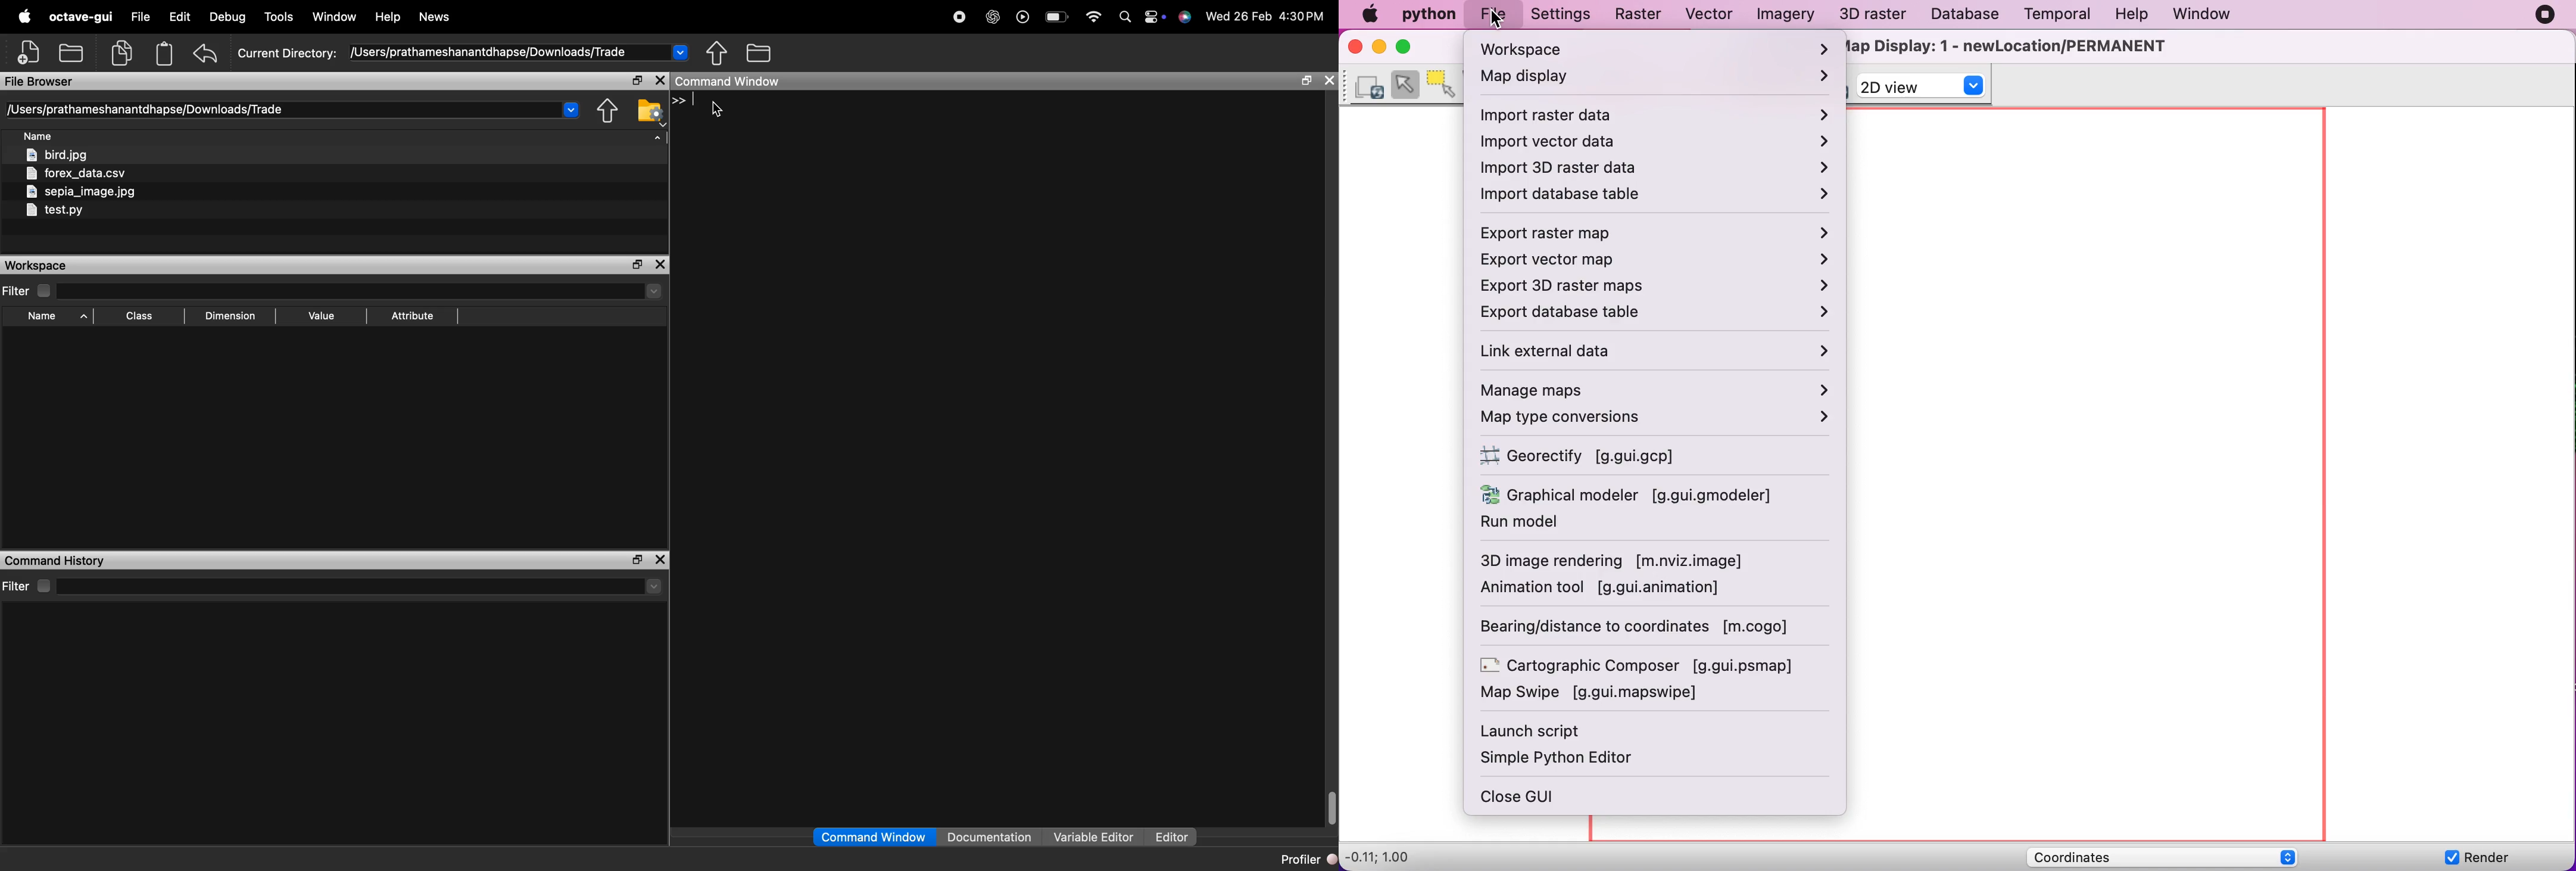  Describe the element at coordinates (435, 16) in the screenshot. I see `News` at that location.